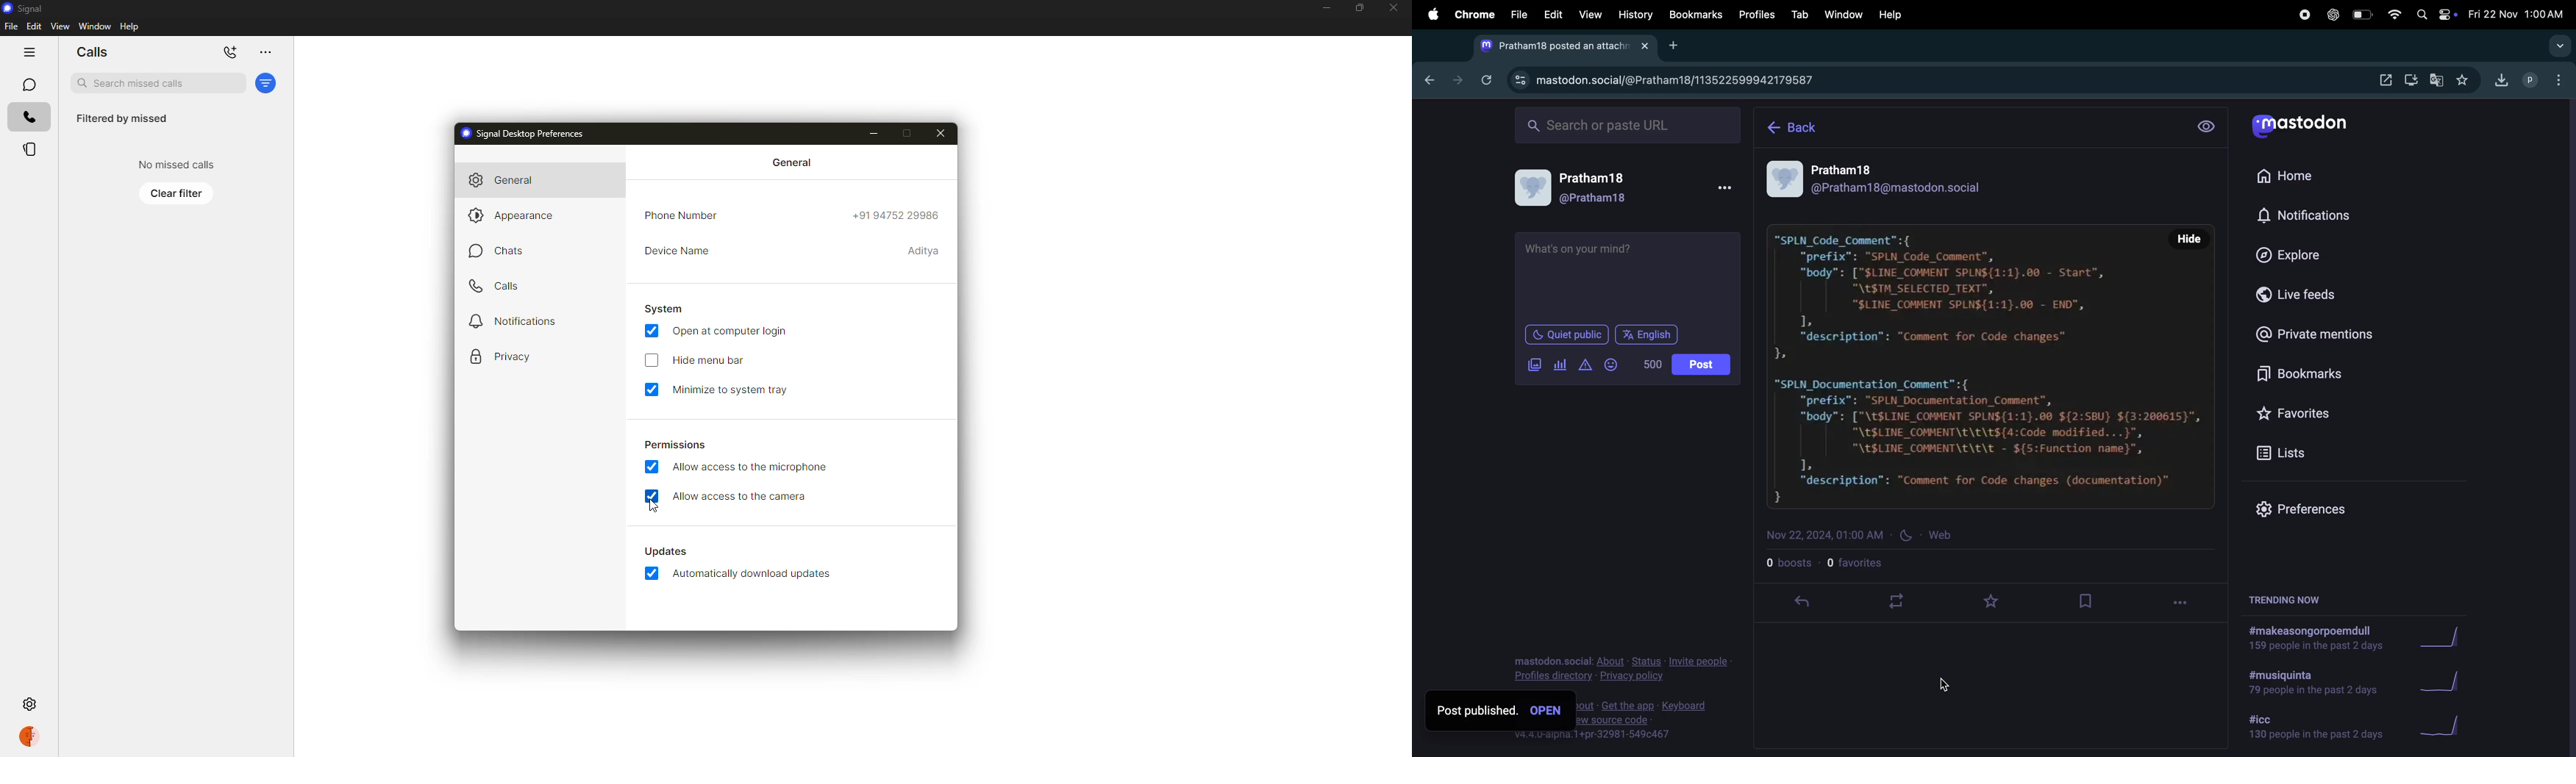 The image size is (2576, 784). Describe the element at coordinates (1519, 81) in the screenshot. I see `view site information` at that location.